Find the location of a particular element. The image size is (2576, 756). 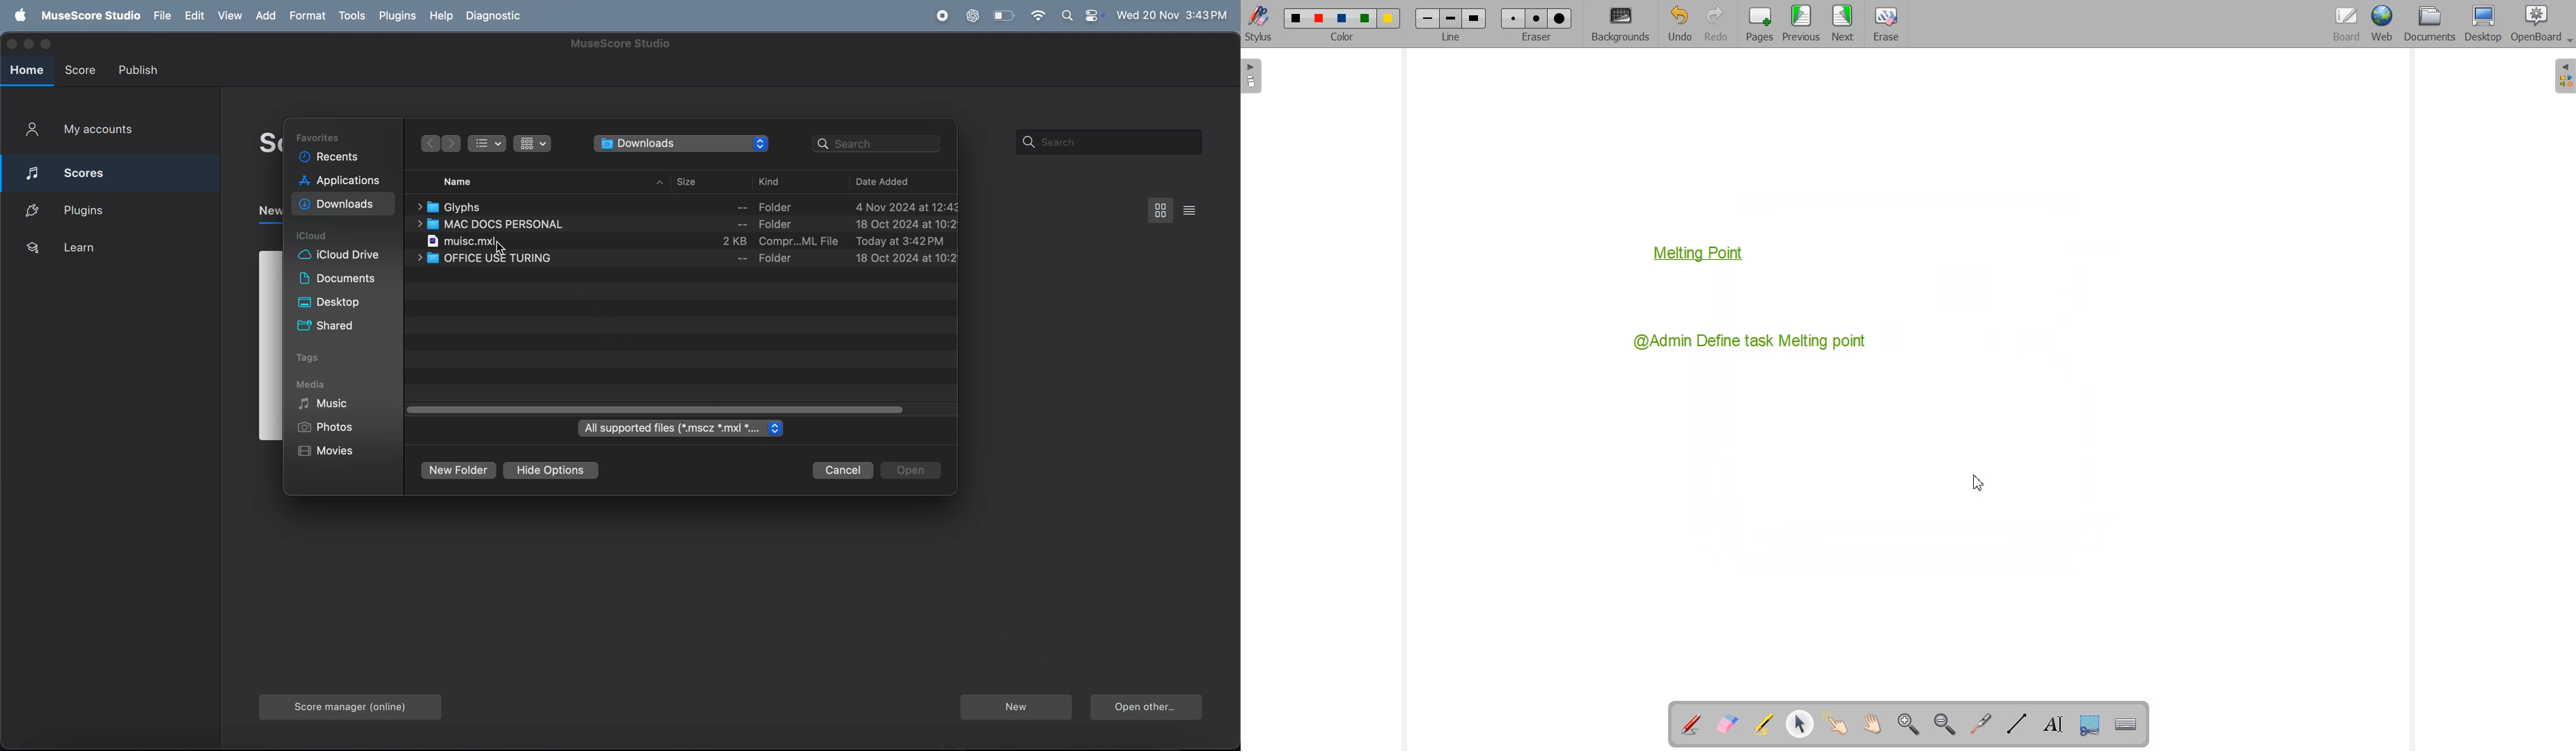

media is located at coordinates (314, 387).